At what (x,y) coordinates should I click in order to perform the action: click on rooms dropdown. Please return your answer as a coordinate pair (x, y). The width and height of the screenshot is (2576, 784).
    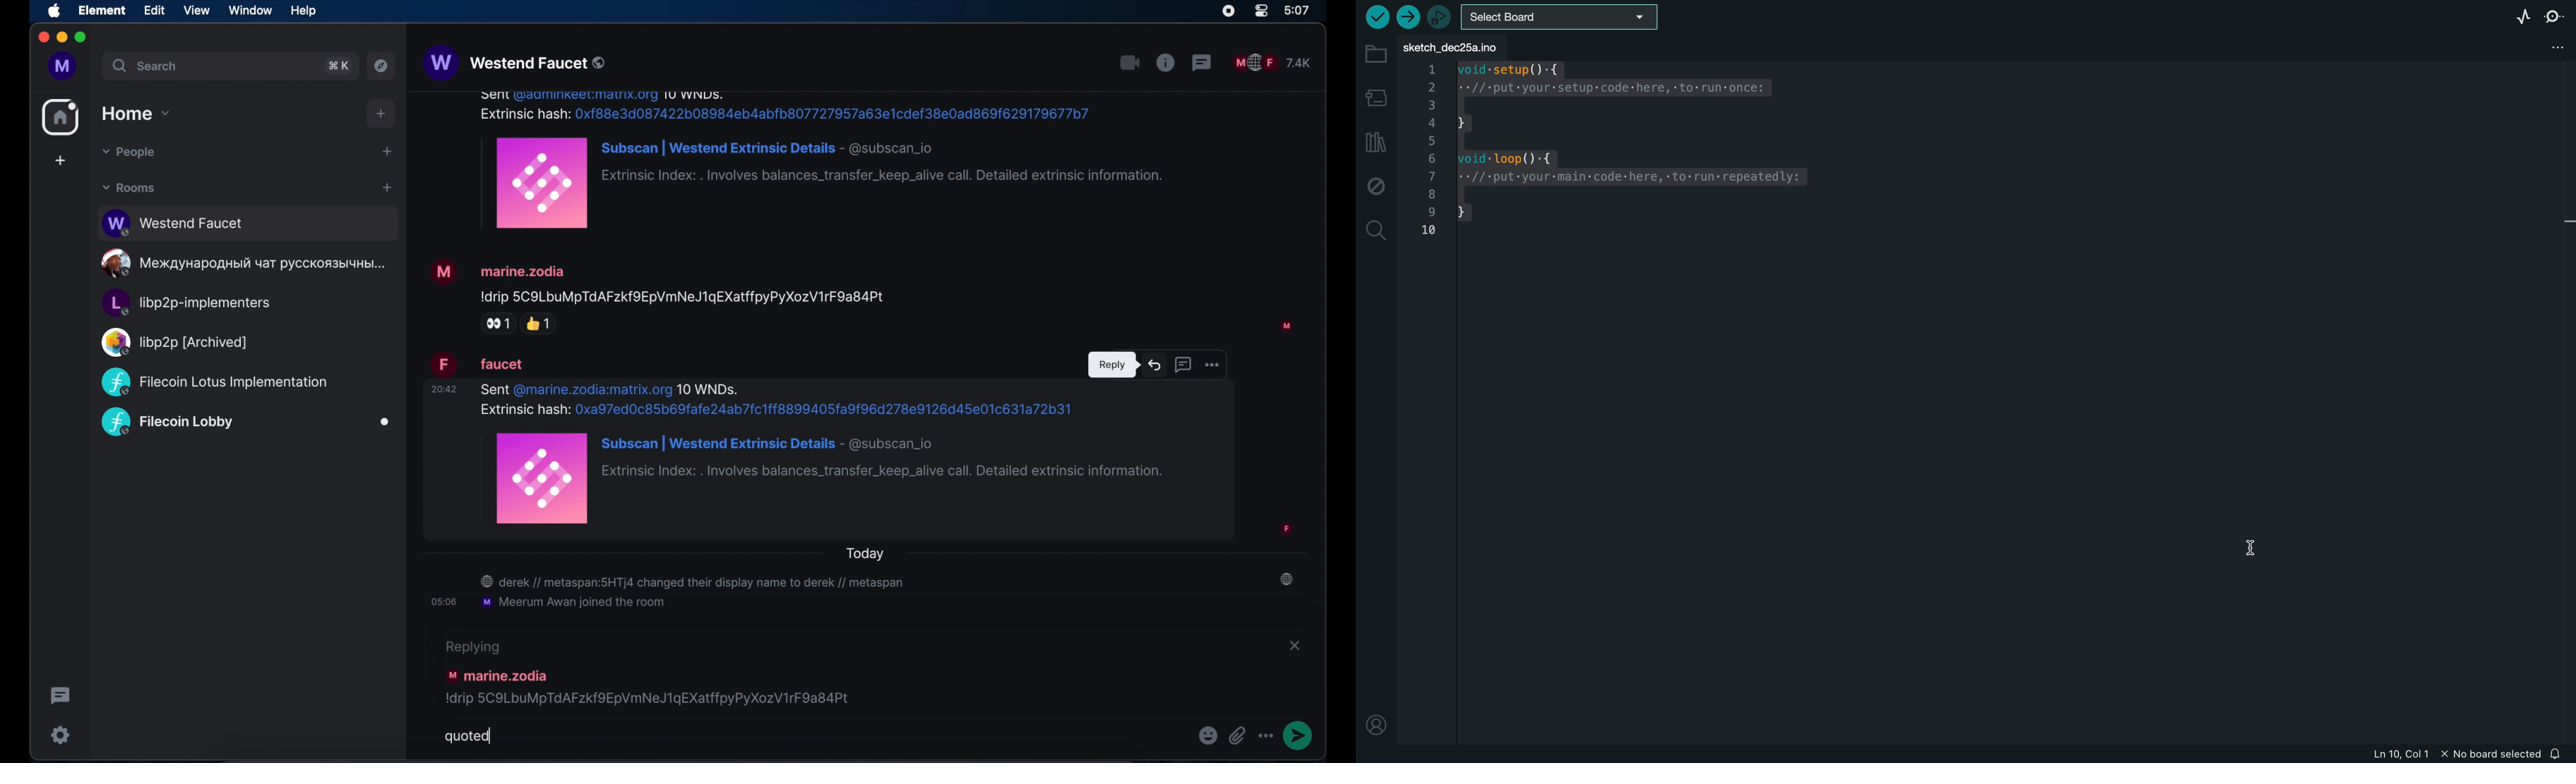
    Looking at the image, I should click on (129, 189).